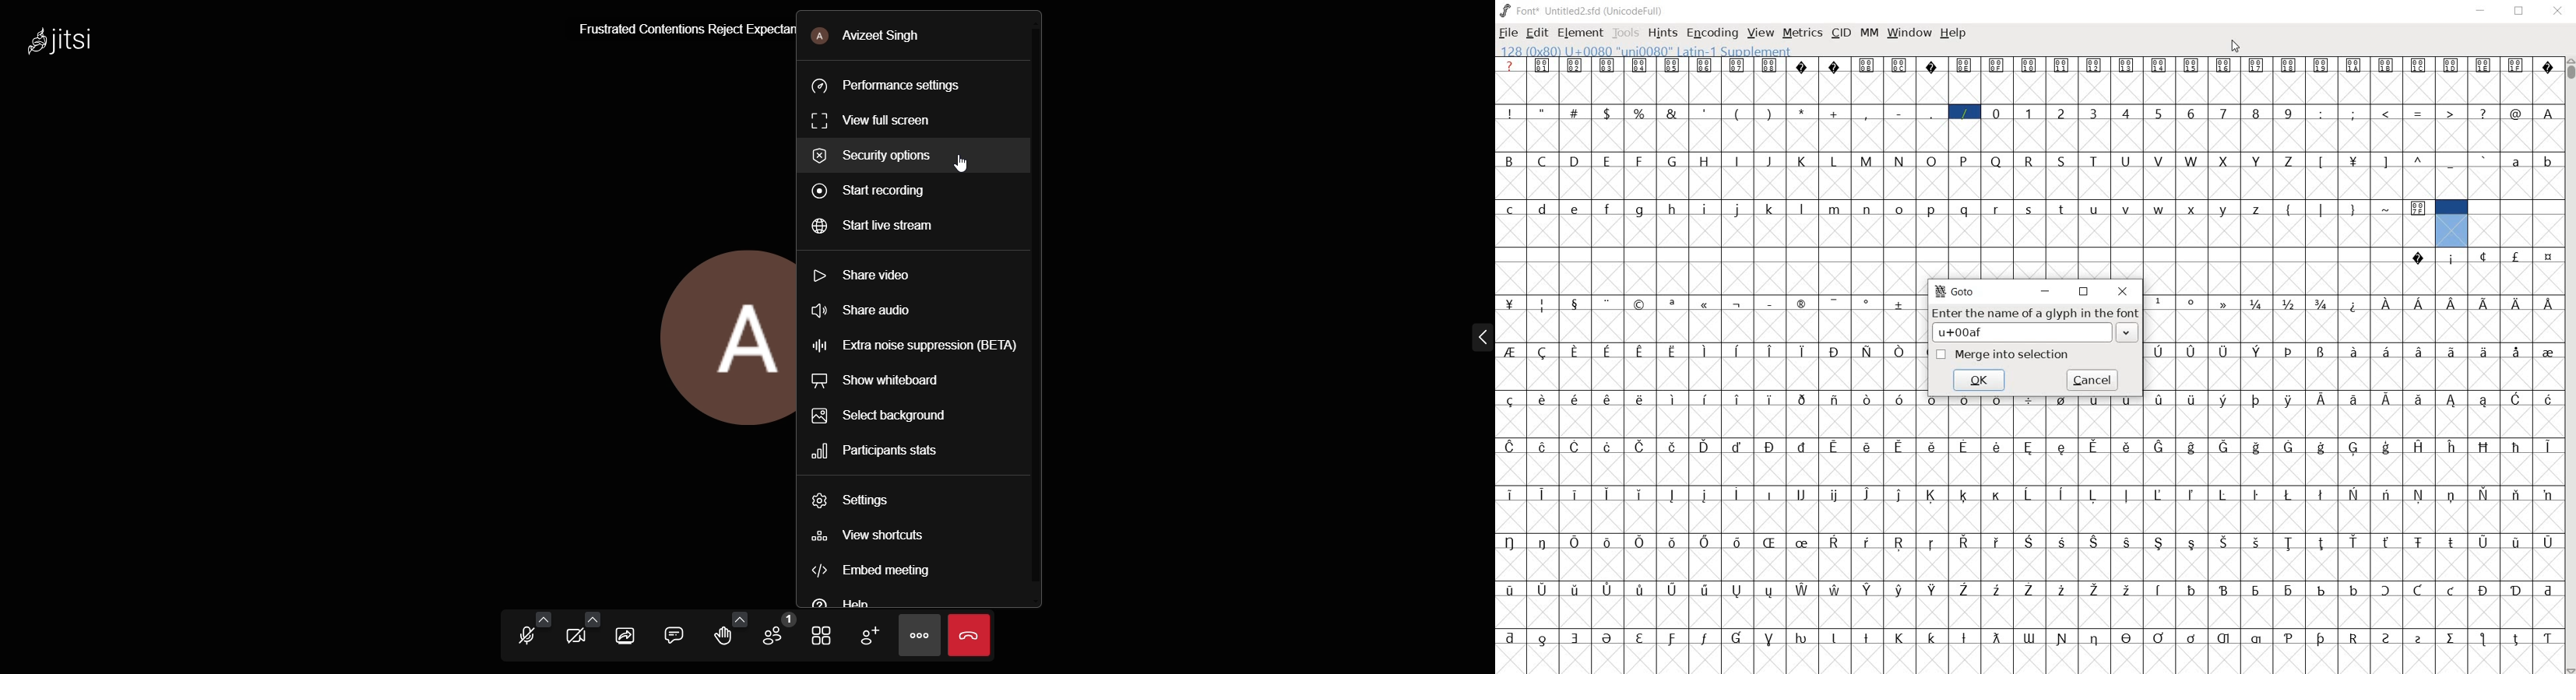  I want to click on Symbol, so click(2385, 495).